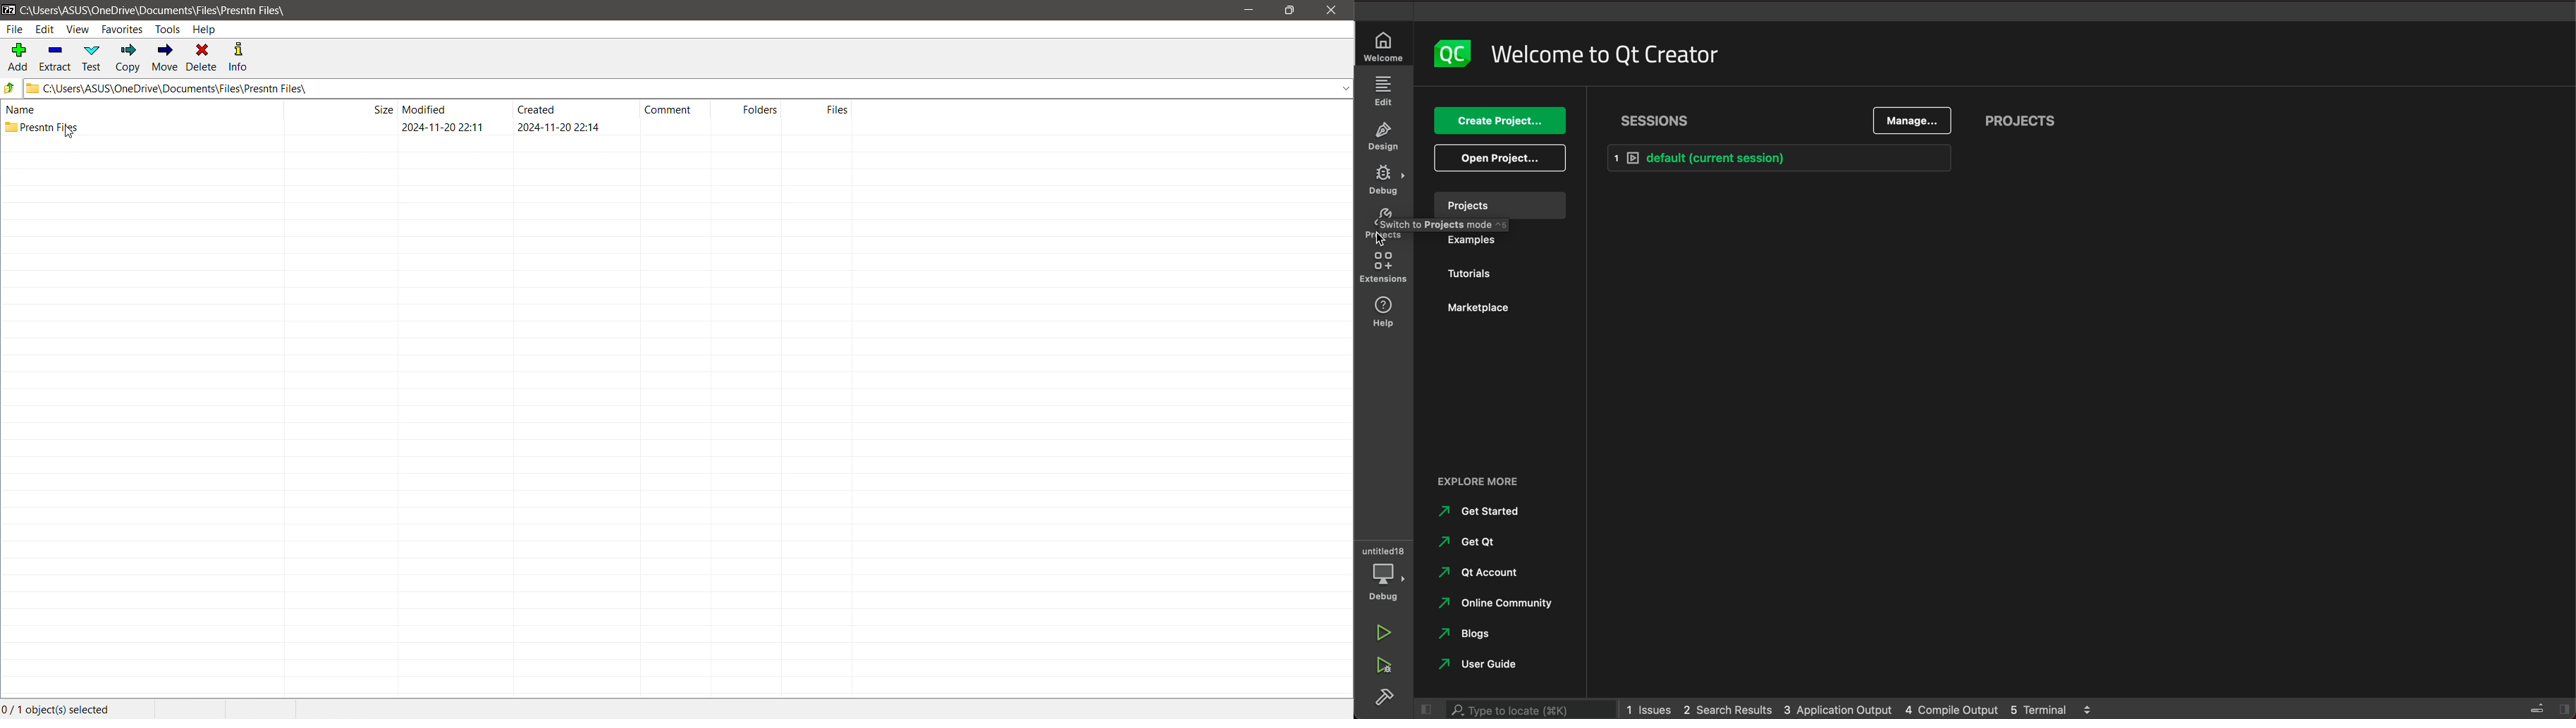 The image size is (2576, 728). I want to click on folders, so click(760, 109).